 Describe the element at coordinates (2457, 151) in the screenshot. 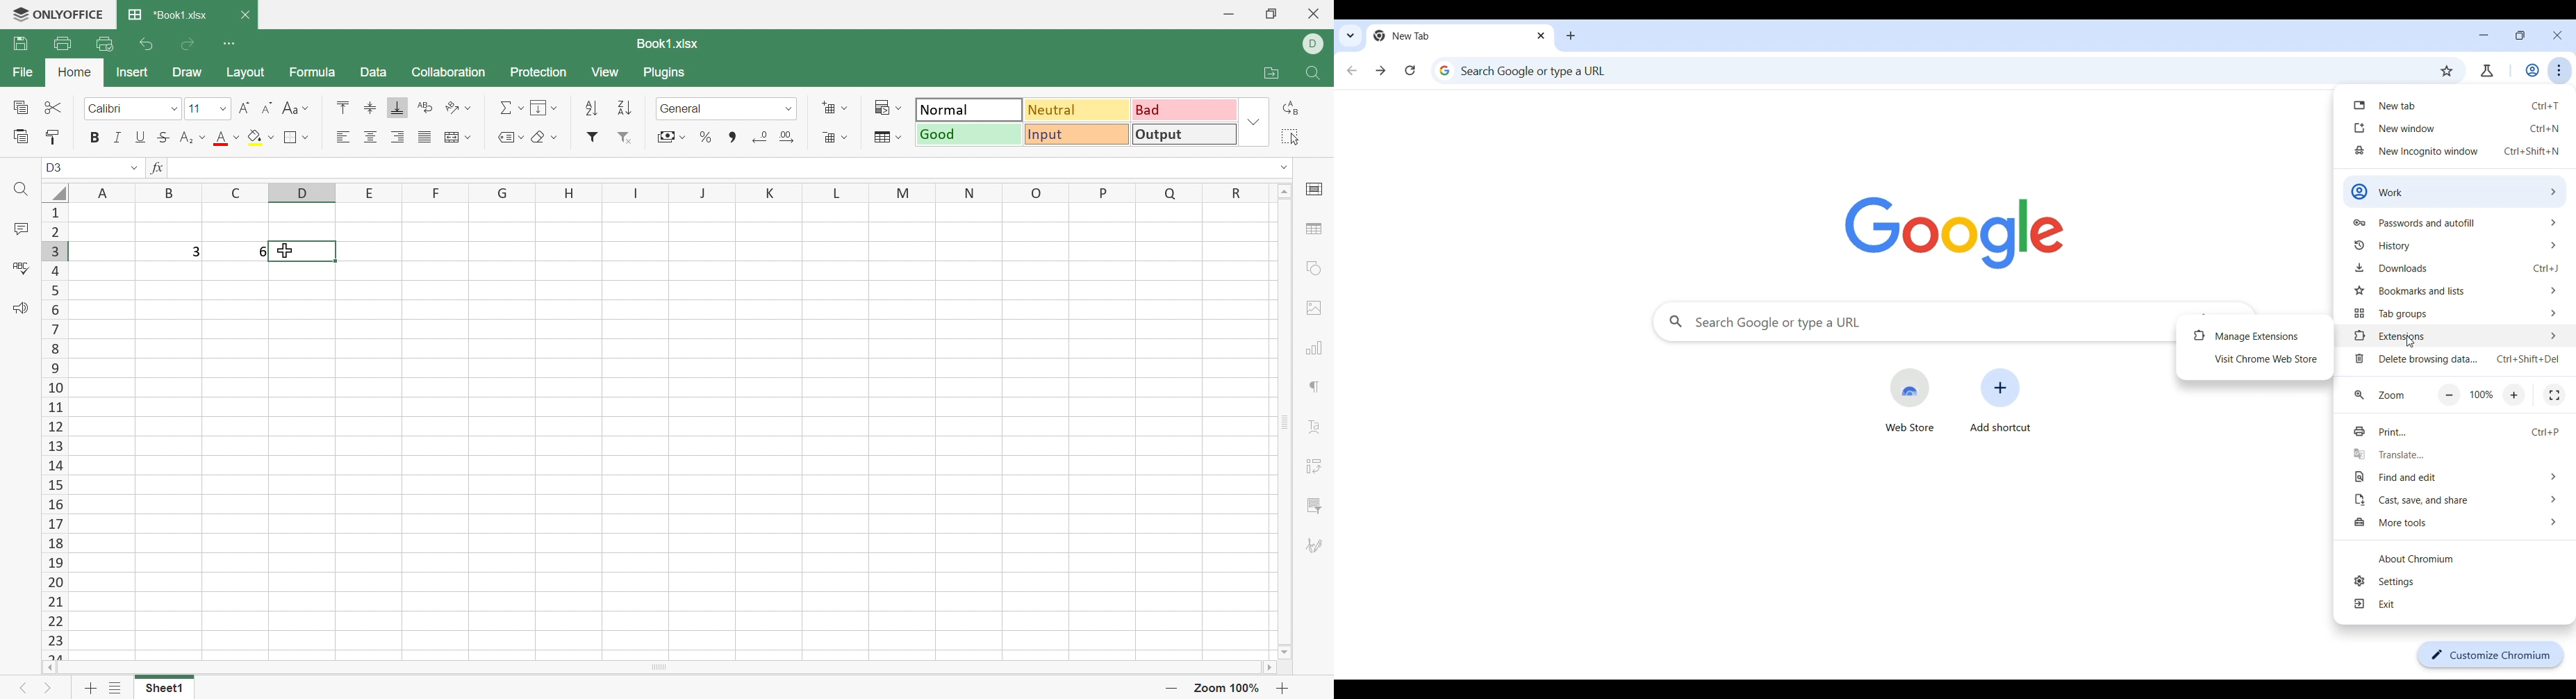

I see `Open new incognito window` at that location.